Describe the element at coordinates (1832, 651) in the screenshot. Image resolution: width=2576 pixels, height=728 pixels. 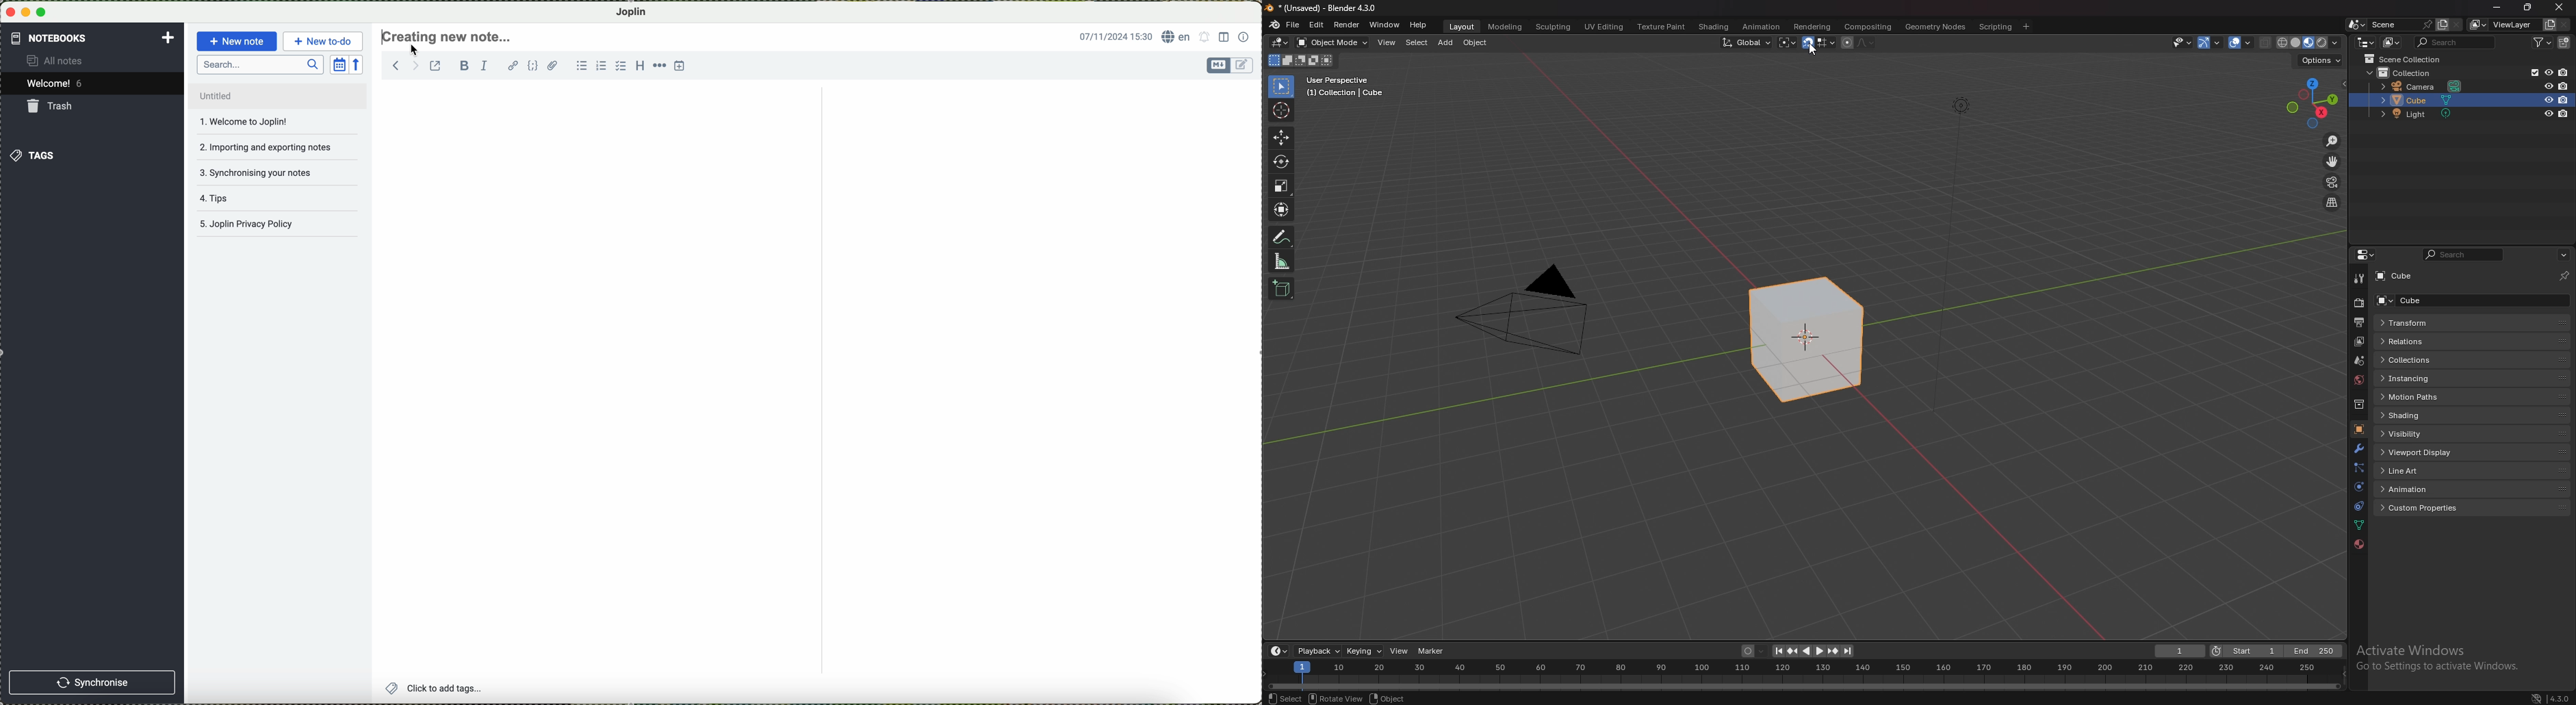
I see `jump to last keyframe` at that location.